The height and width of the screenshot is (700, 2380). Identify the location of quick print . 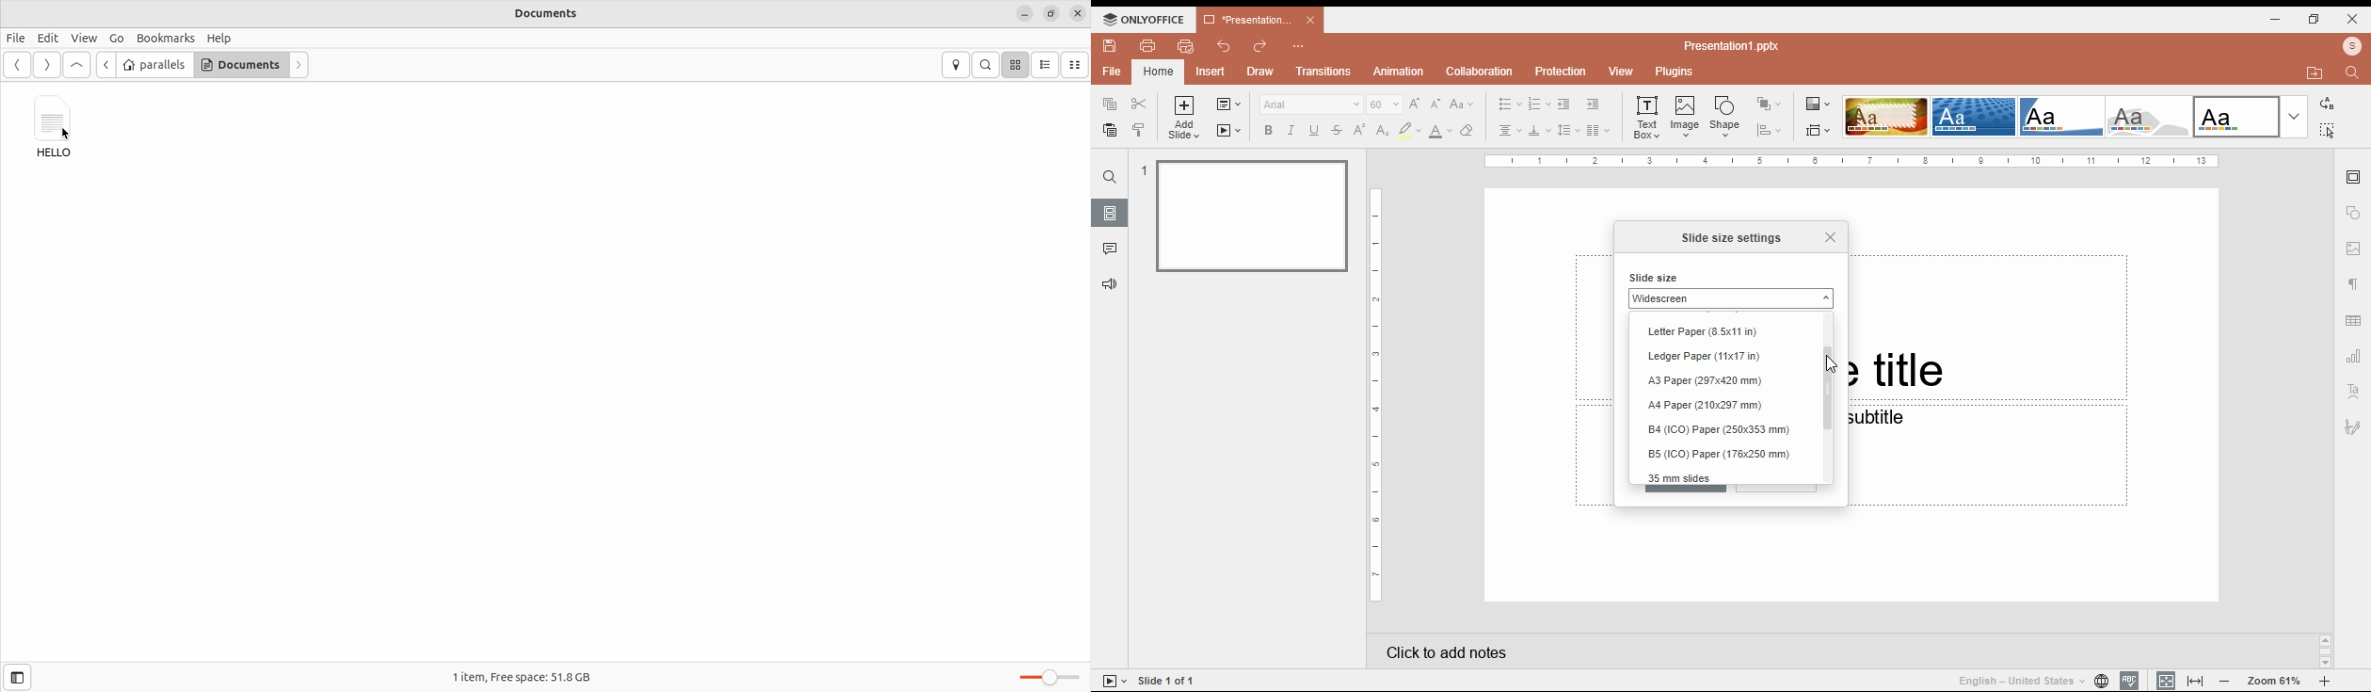
(1186, 46).